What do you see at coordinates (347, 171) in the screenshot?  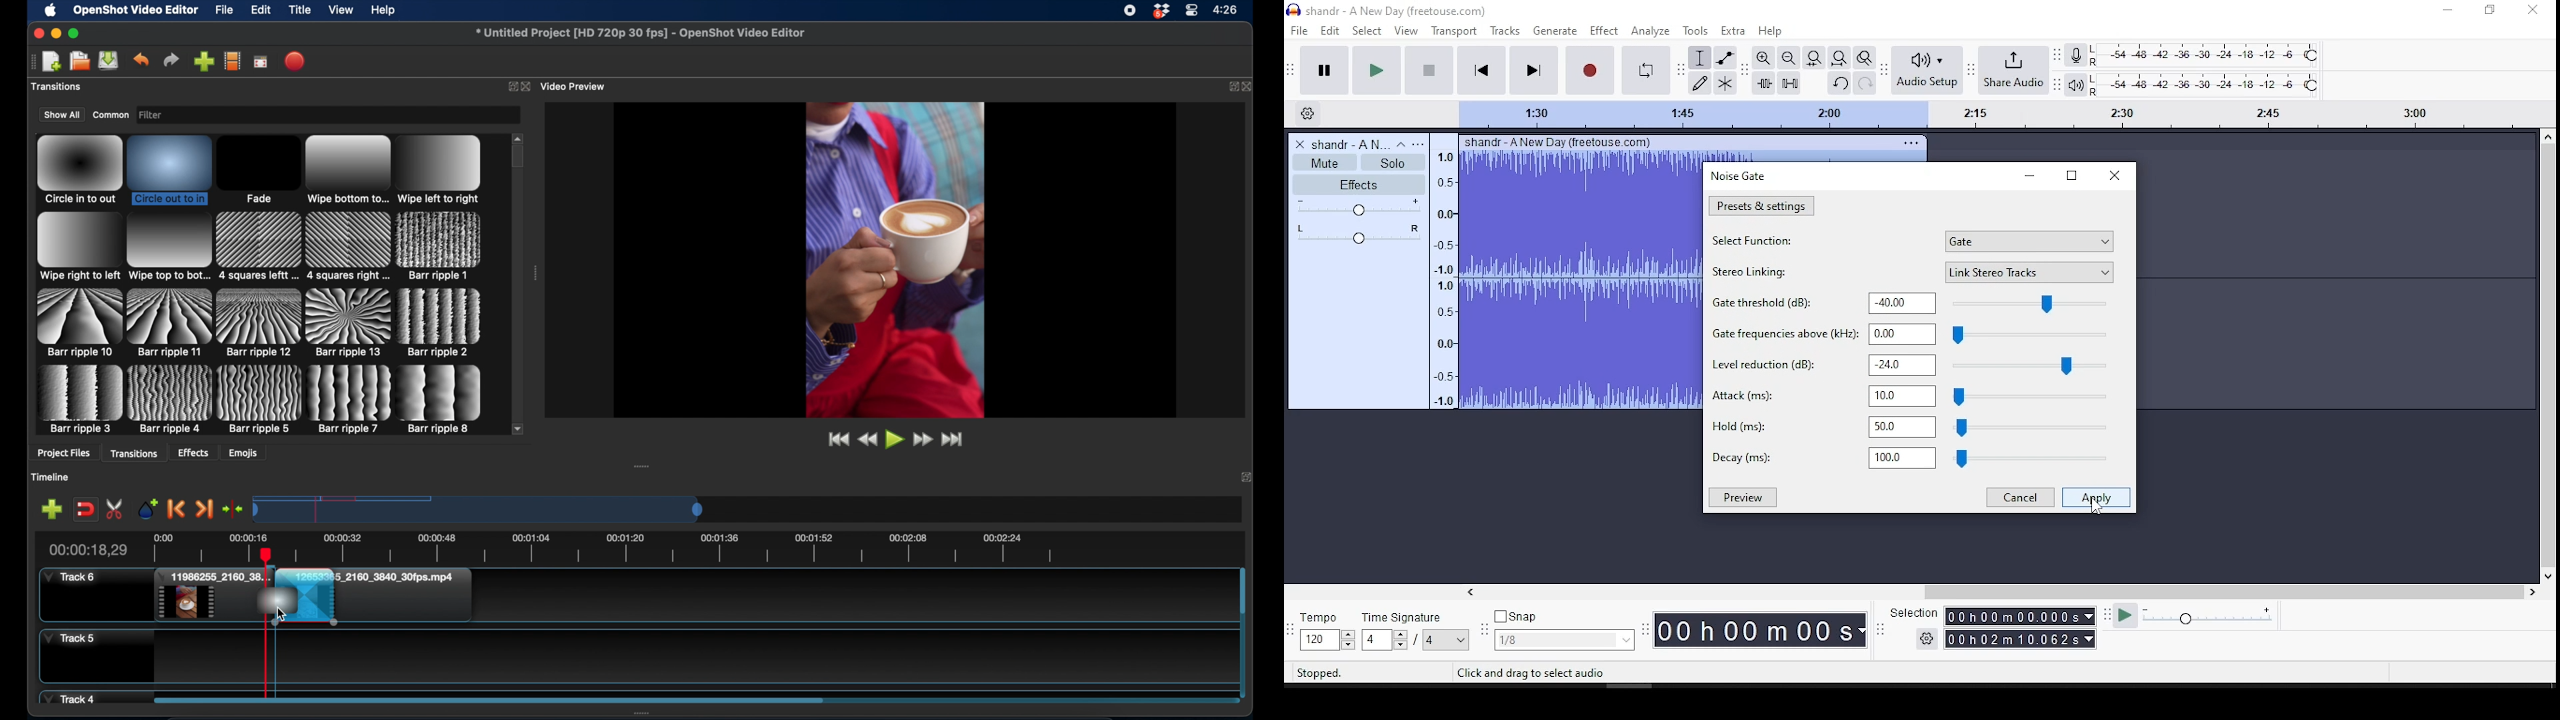 I see `transition` at bounding box center [347, 171].